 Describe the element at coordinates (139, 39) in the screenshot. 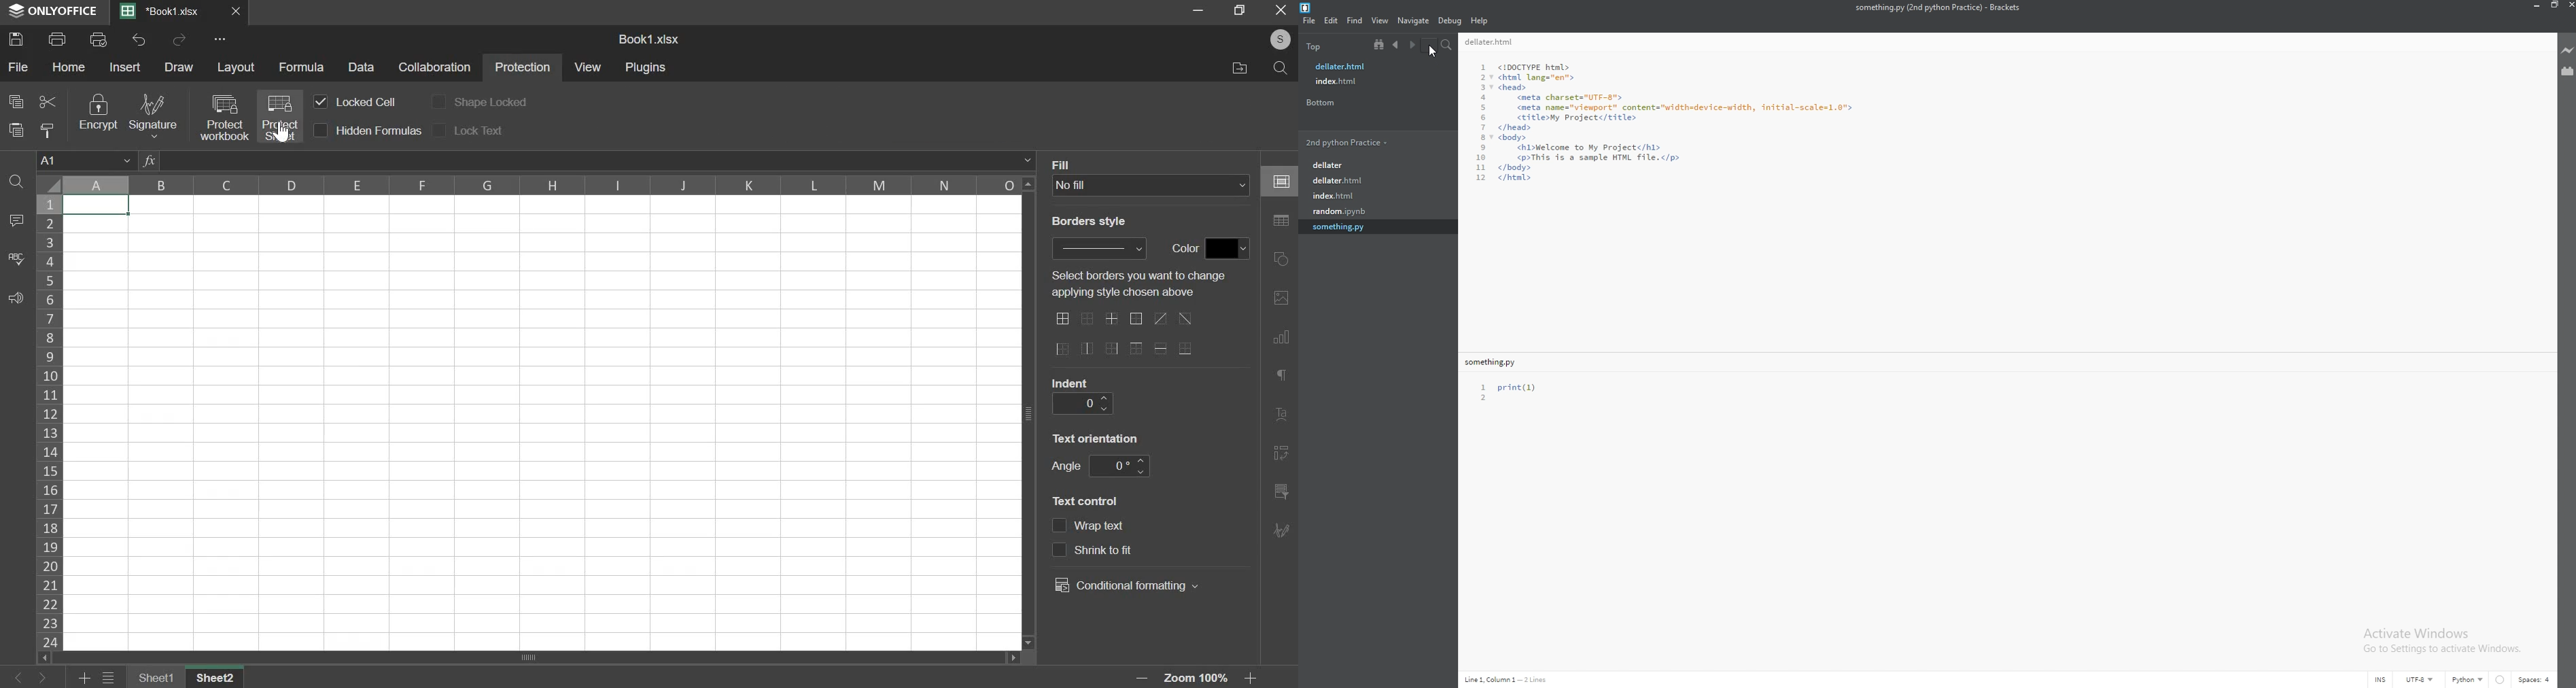

I see `undo` at that location.